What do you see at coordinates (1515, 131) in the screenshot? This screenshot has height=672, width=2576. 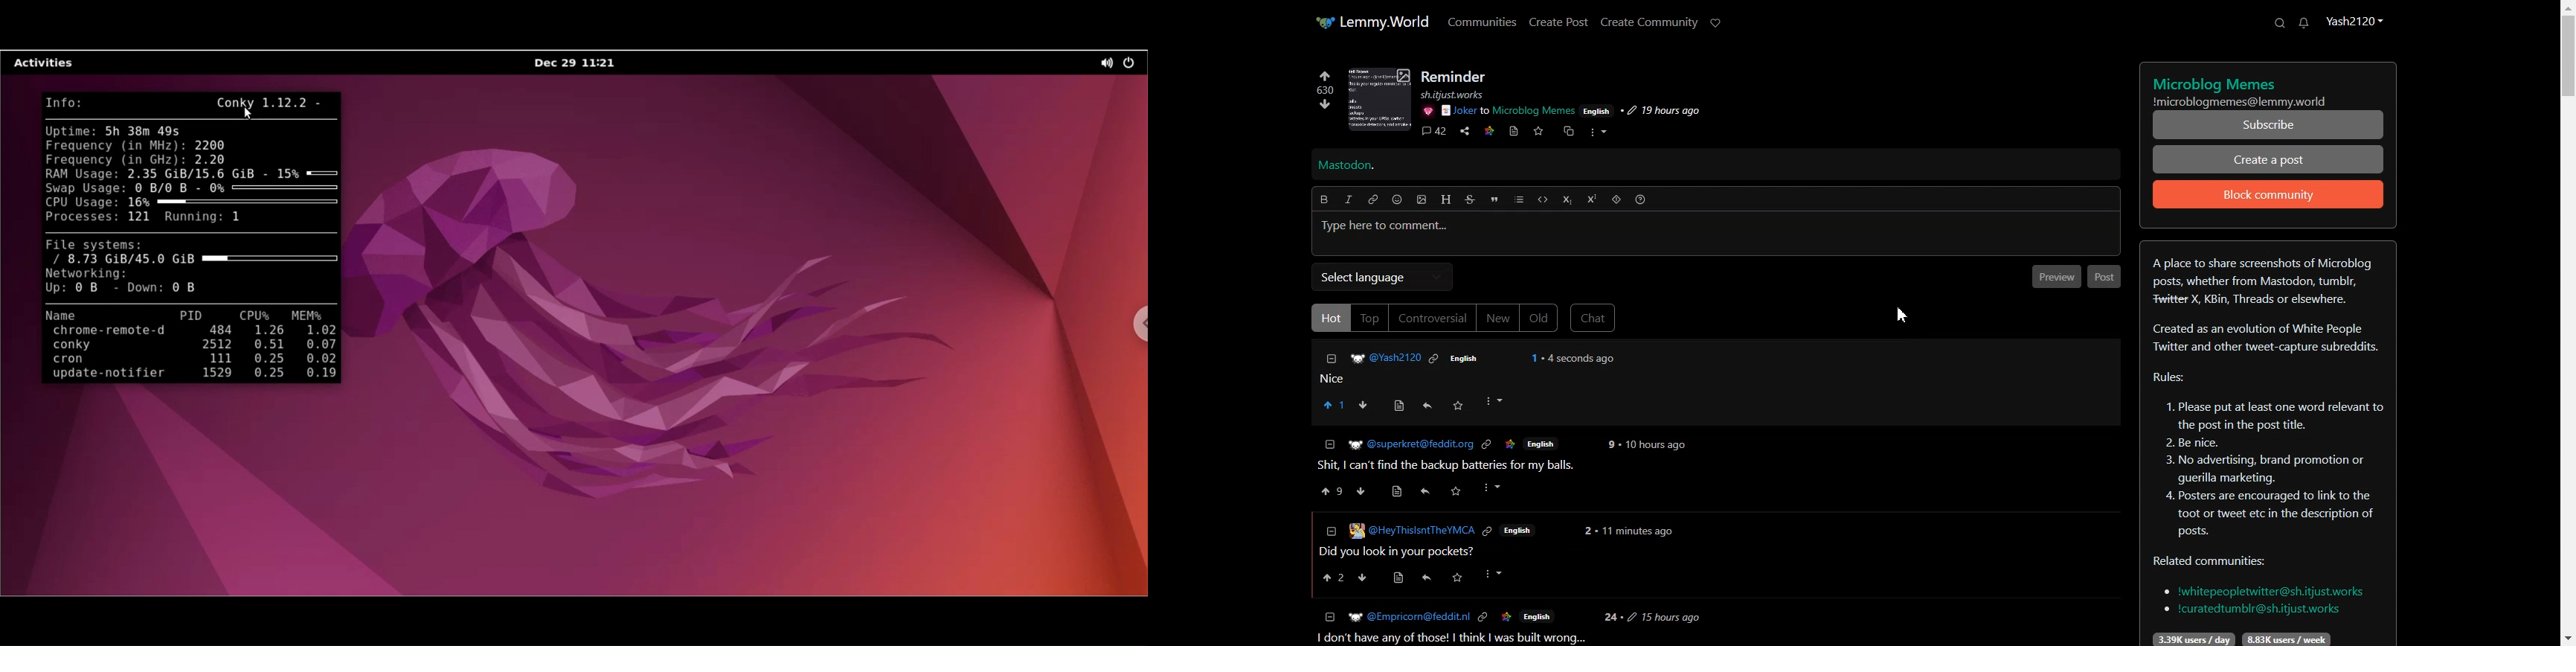 I see `Go to source` at bounding box center [1515, 131].